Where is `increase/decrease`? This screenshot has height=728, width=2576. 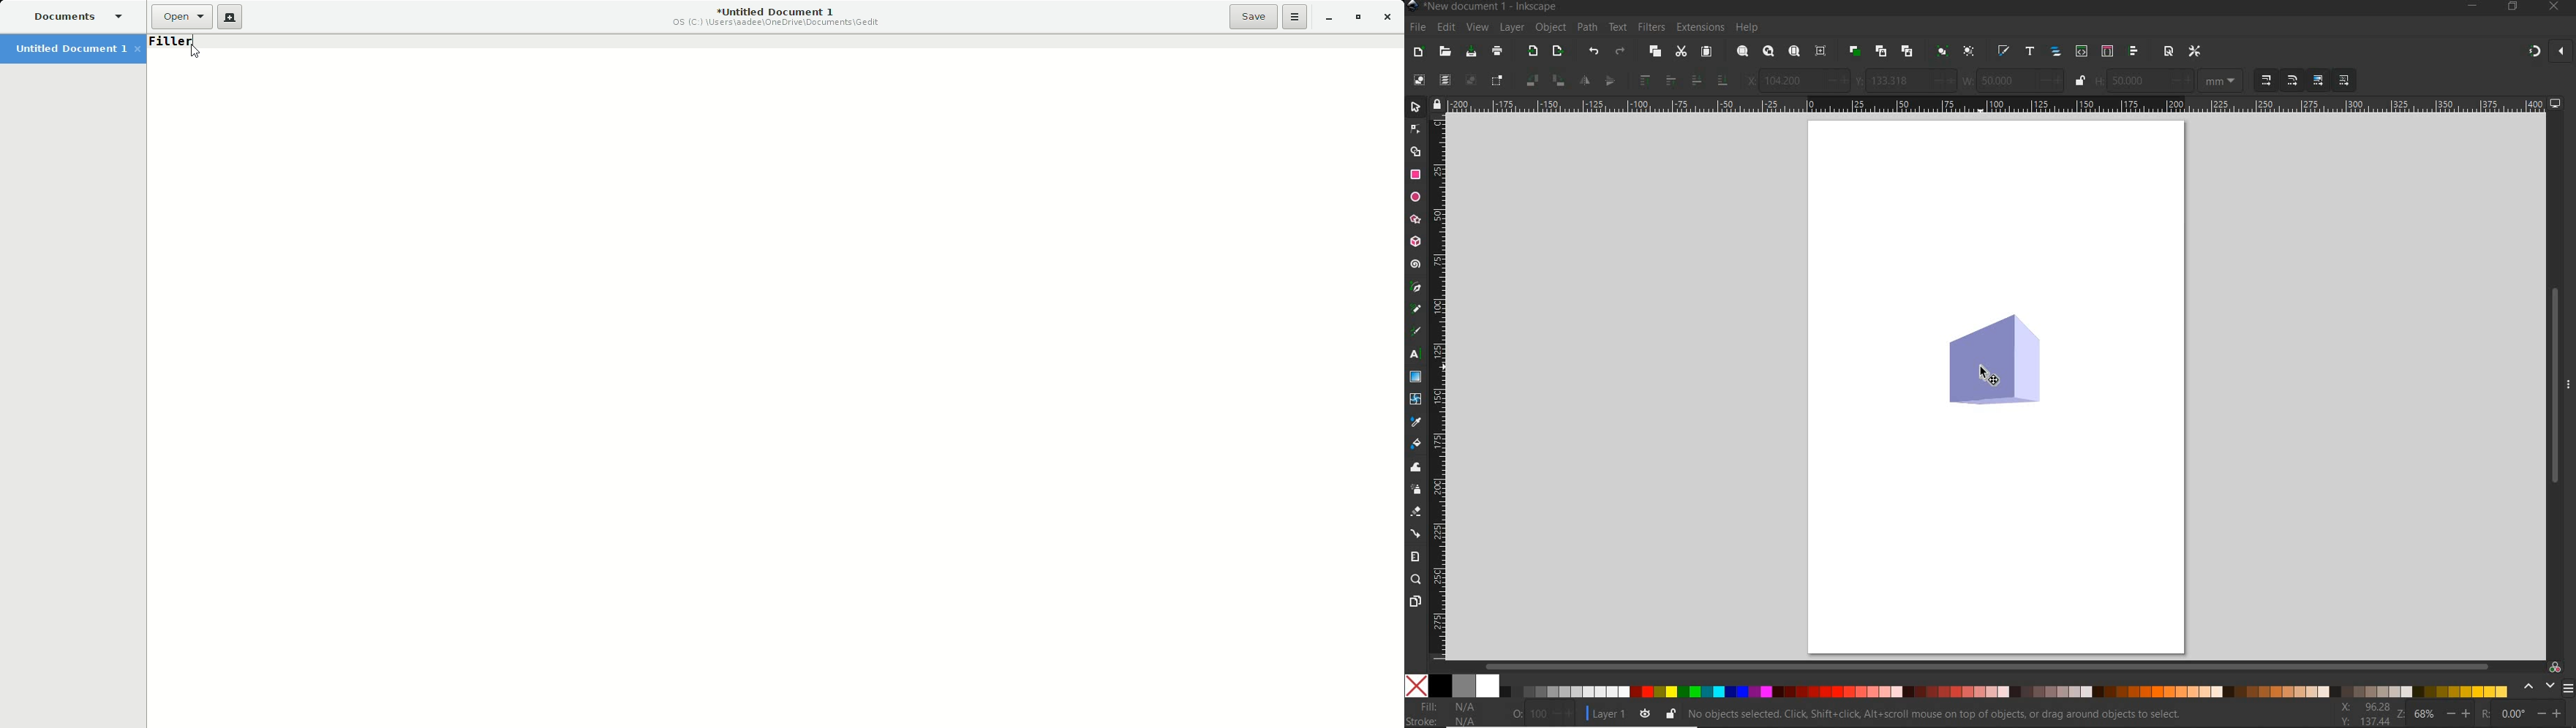 increase/decrease is located at coordinates (1563, 714).